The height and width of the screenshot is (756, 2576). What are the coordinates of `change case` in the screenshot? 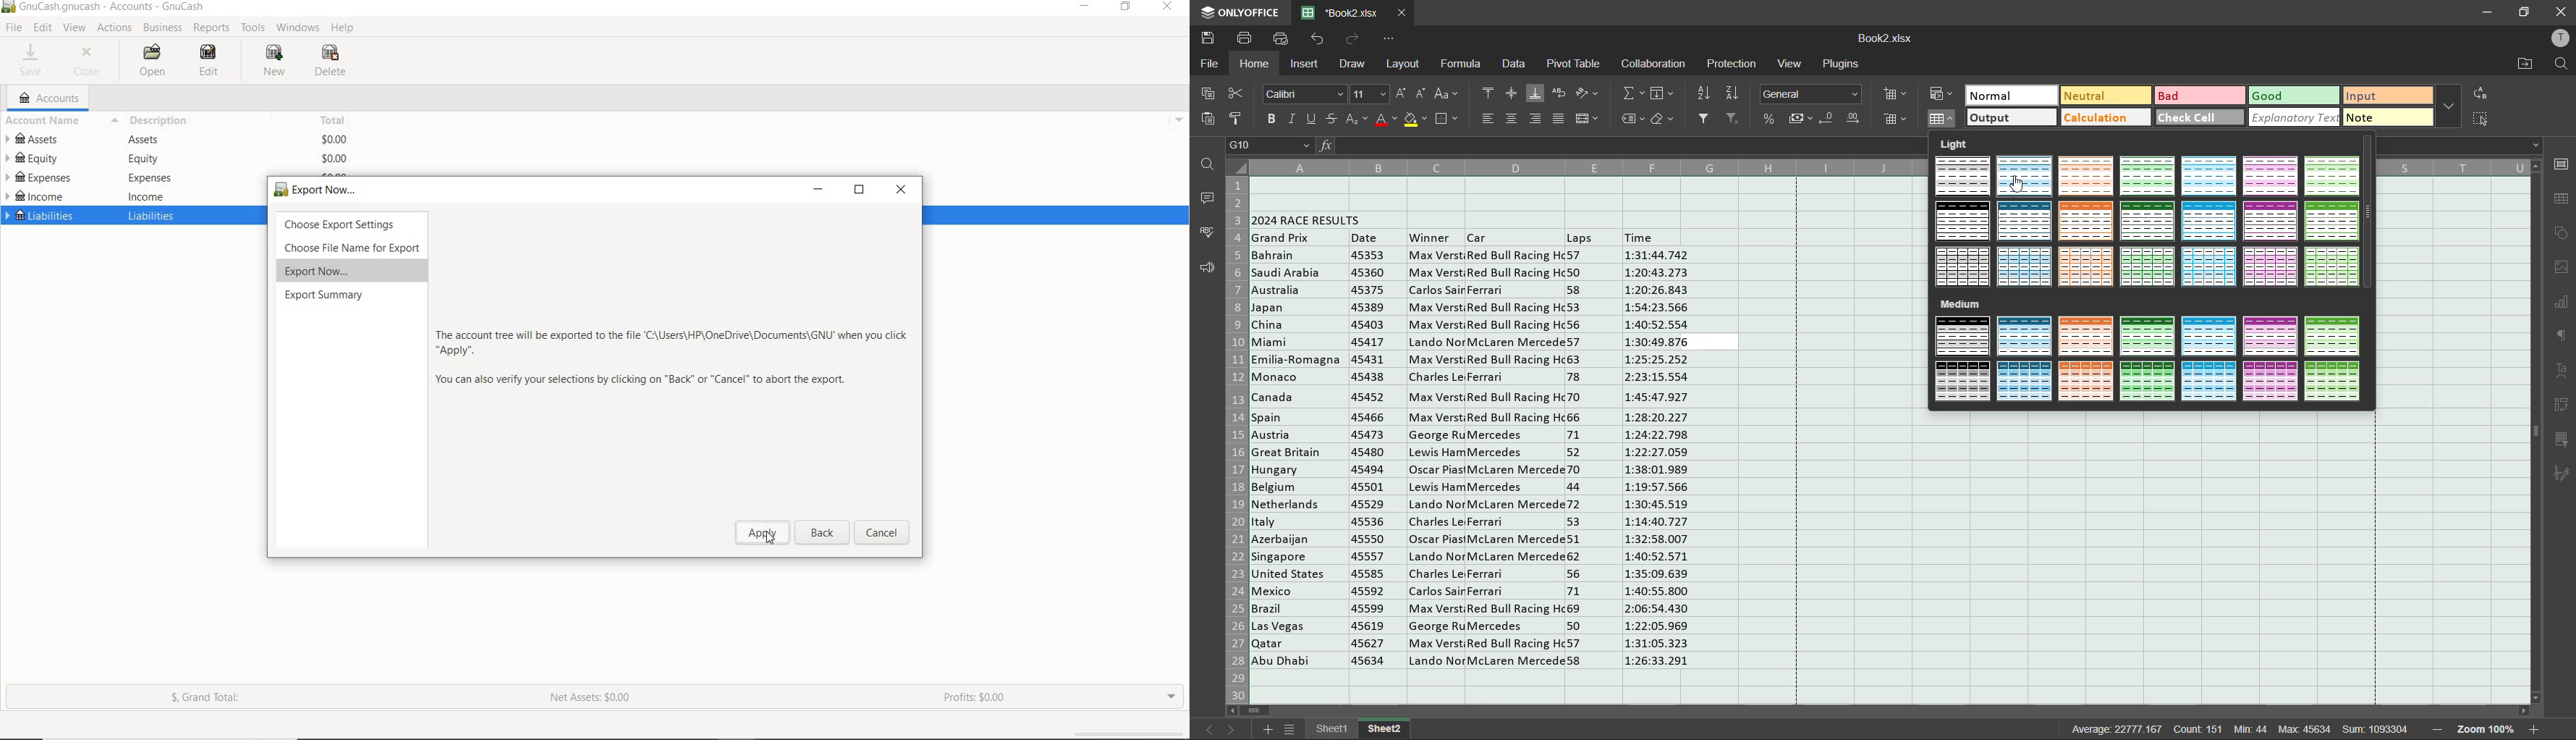 It's located at (1445, 95).